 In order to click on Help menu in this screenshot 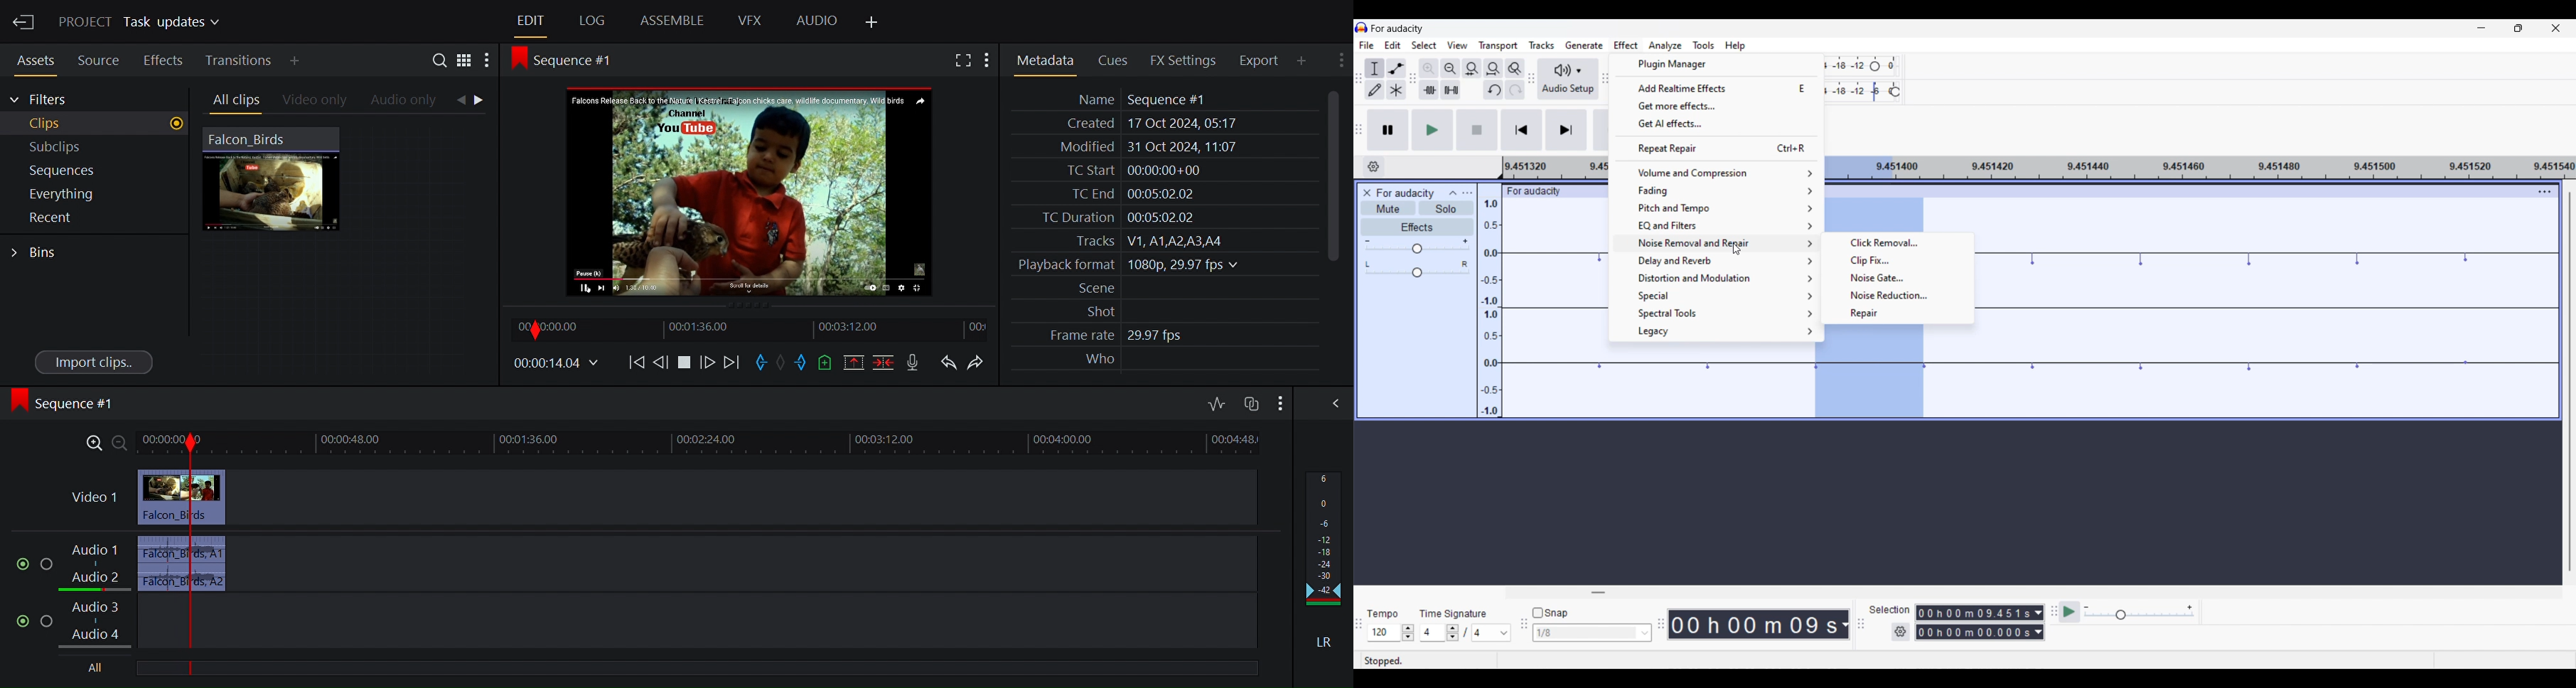, I will do `click(1736, 47)`.